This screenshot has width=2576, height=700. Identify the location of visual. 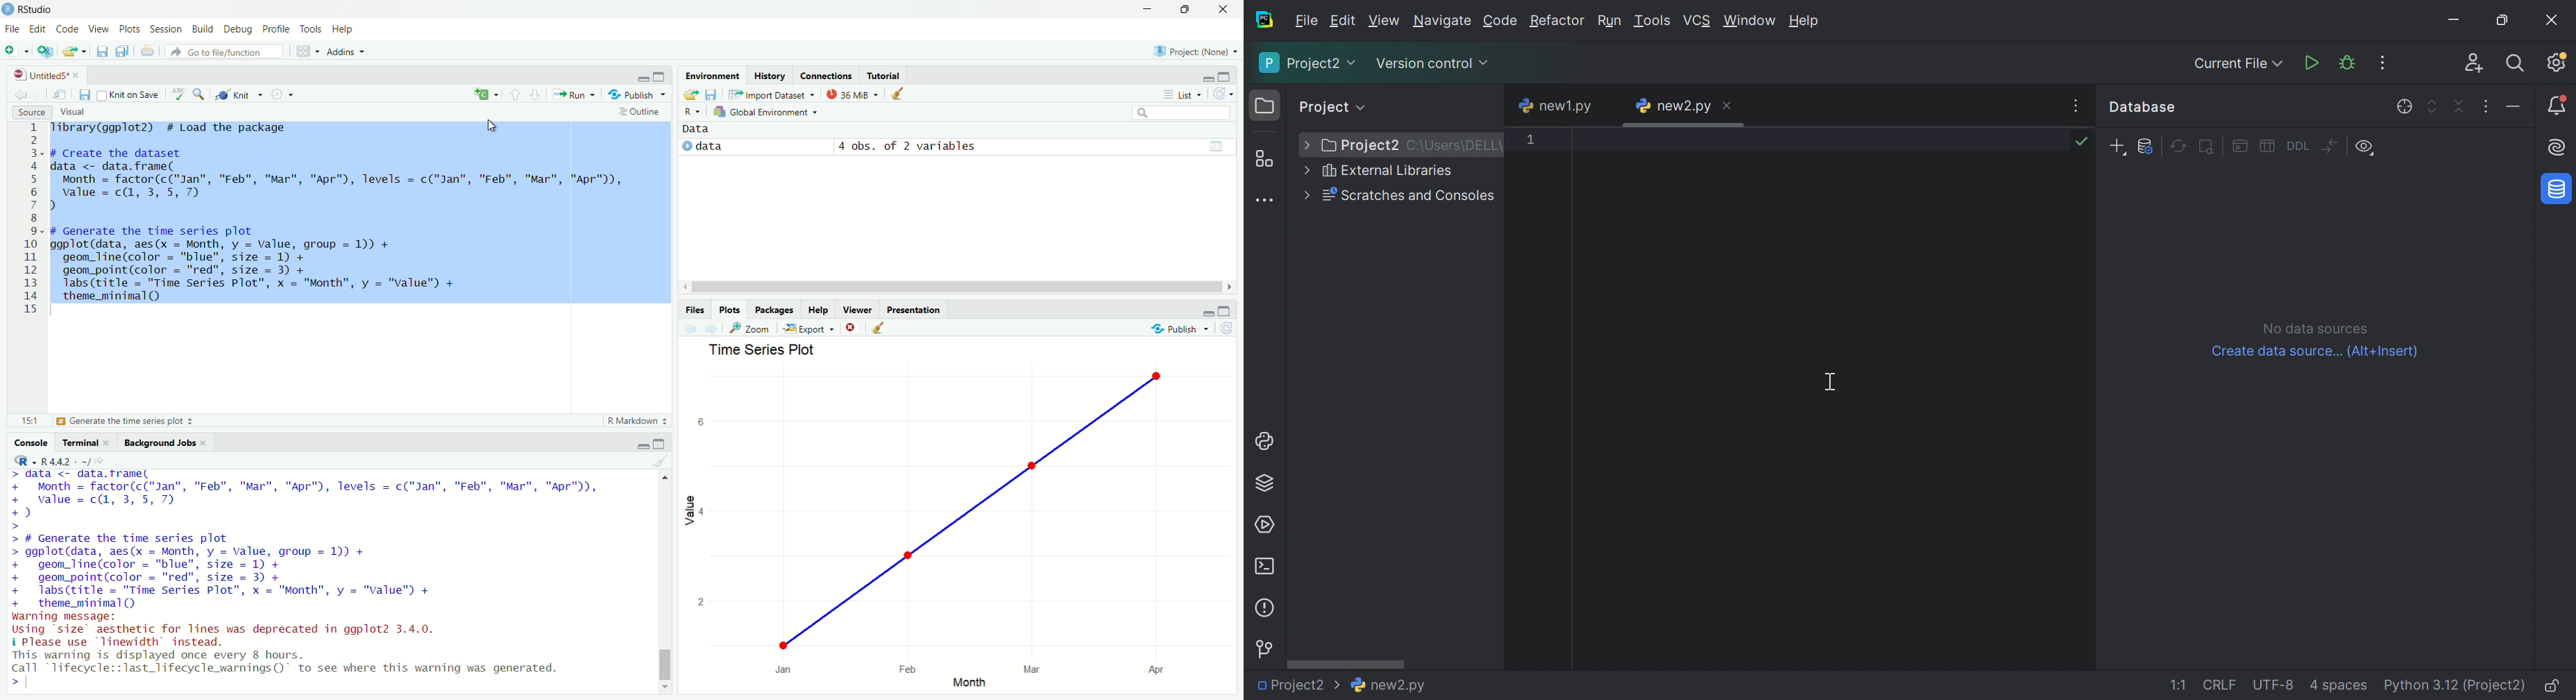
(75, 111).